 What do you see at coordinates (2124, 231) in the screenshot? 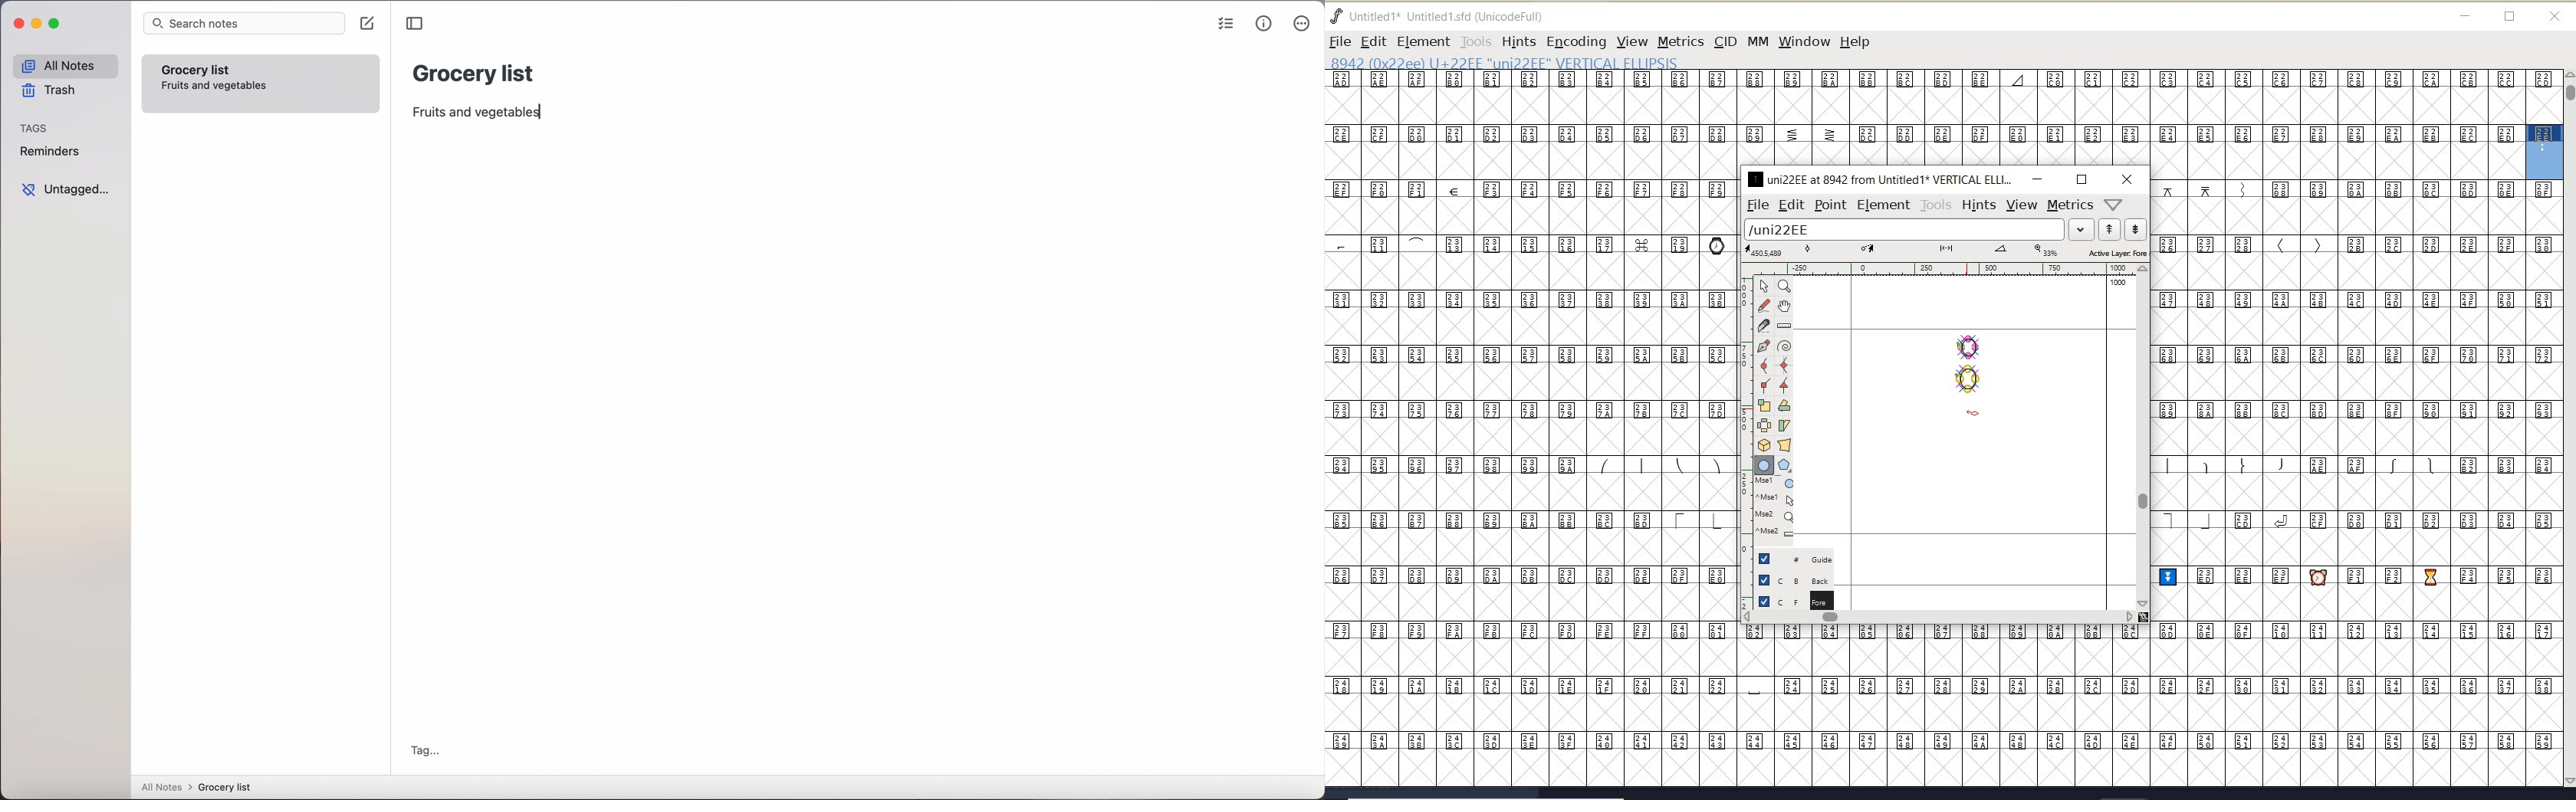
I see `show previous/next word list` at bounding box center [2124, 231].